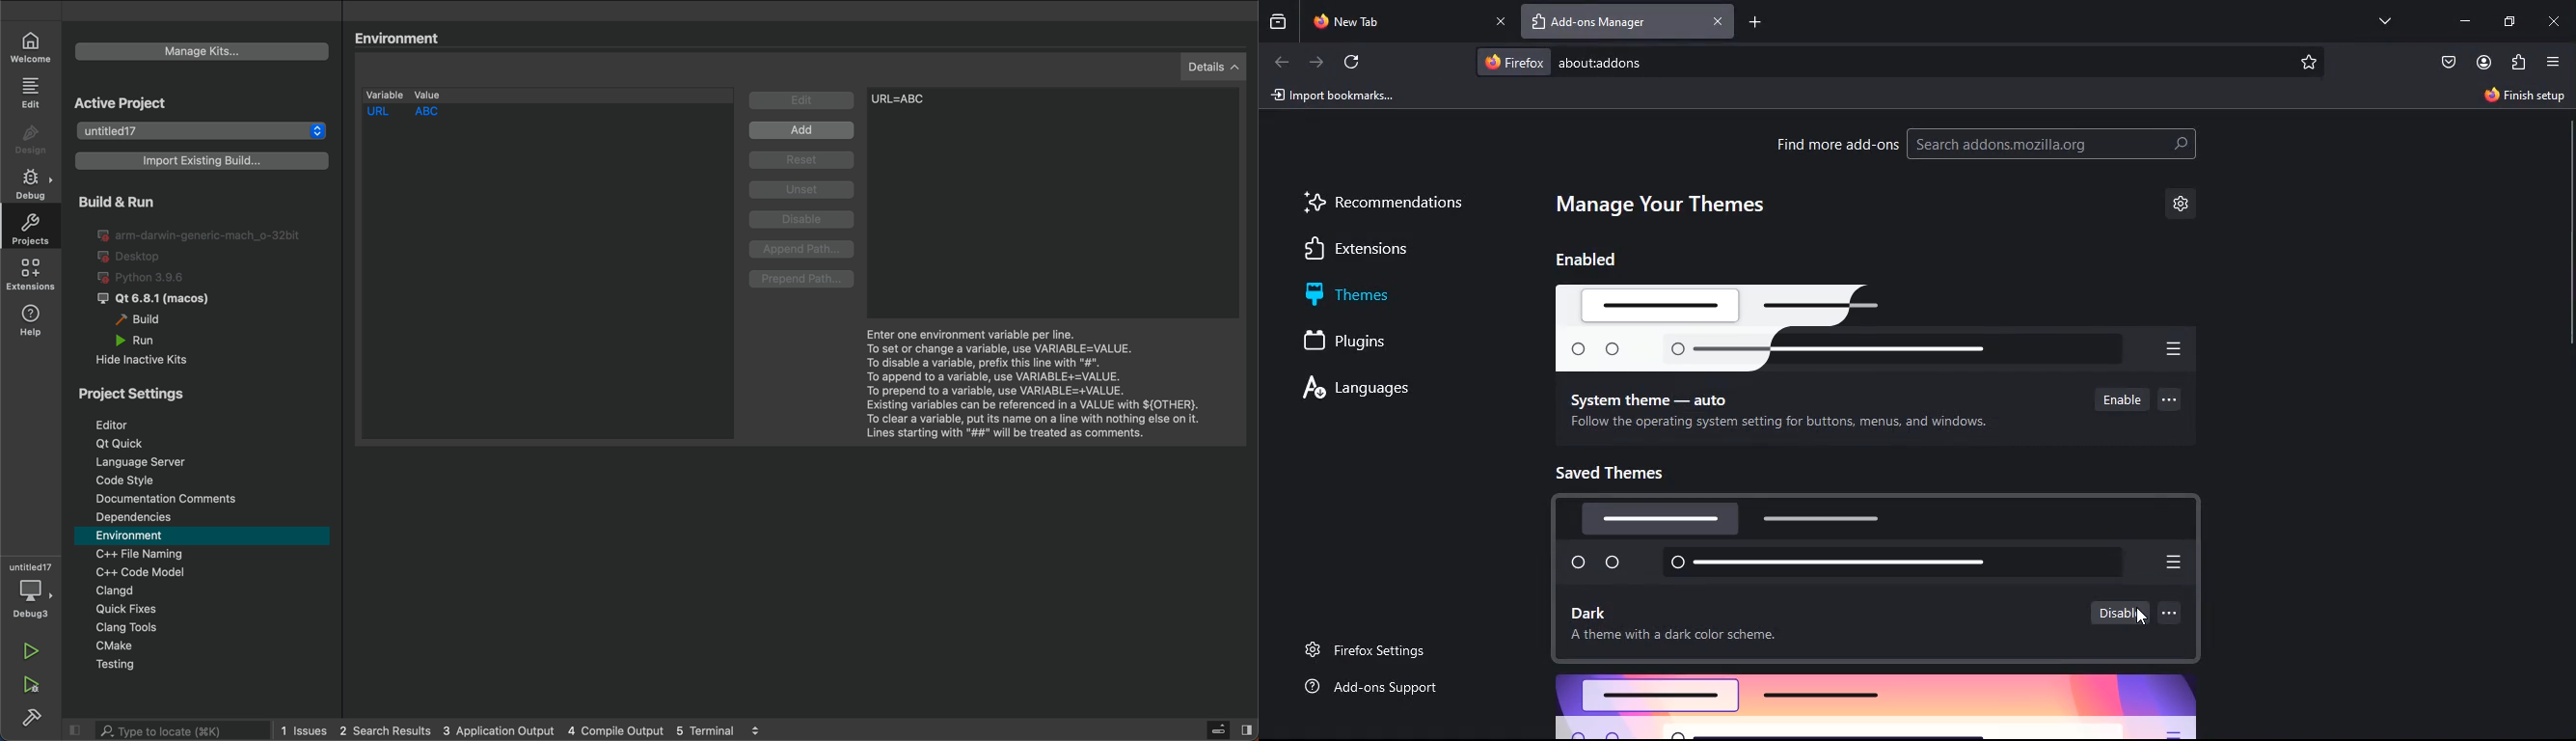  What do you see at coordinates (548, 93) in the screenshot?
I see `variable lists` at bounding box center [548, 93].